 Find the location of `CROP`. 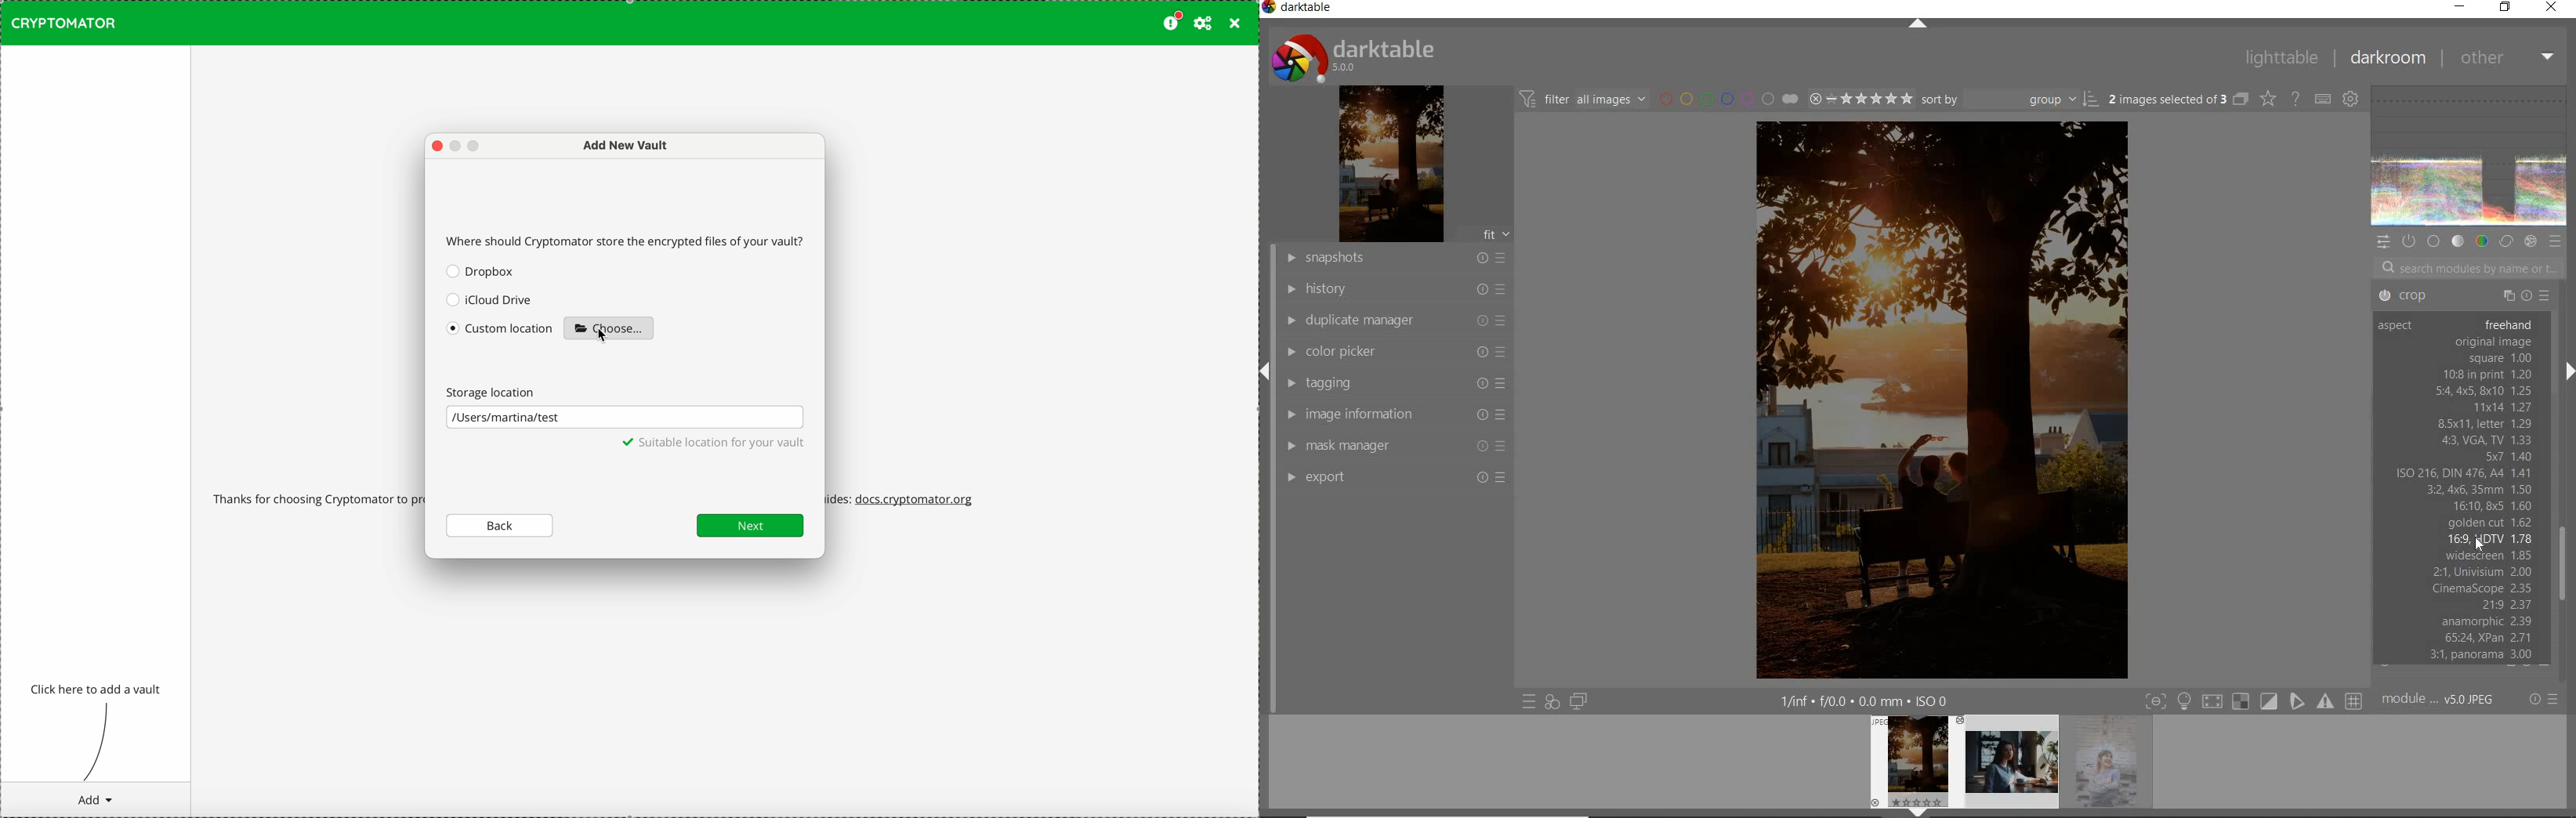

CROP is located at coordinates (2465, 295).